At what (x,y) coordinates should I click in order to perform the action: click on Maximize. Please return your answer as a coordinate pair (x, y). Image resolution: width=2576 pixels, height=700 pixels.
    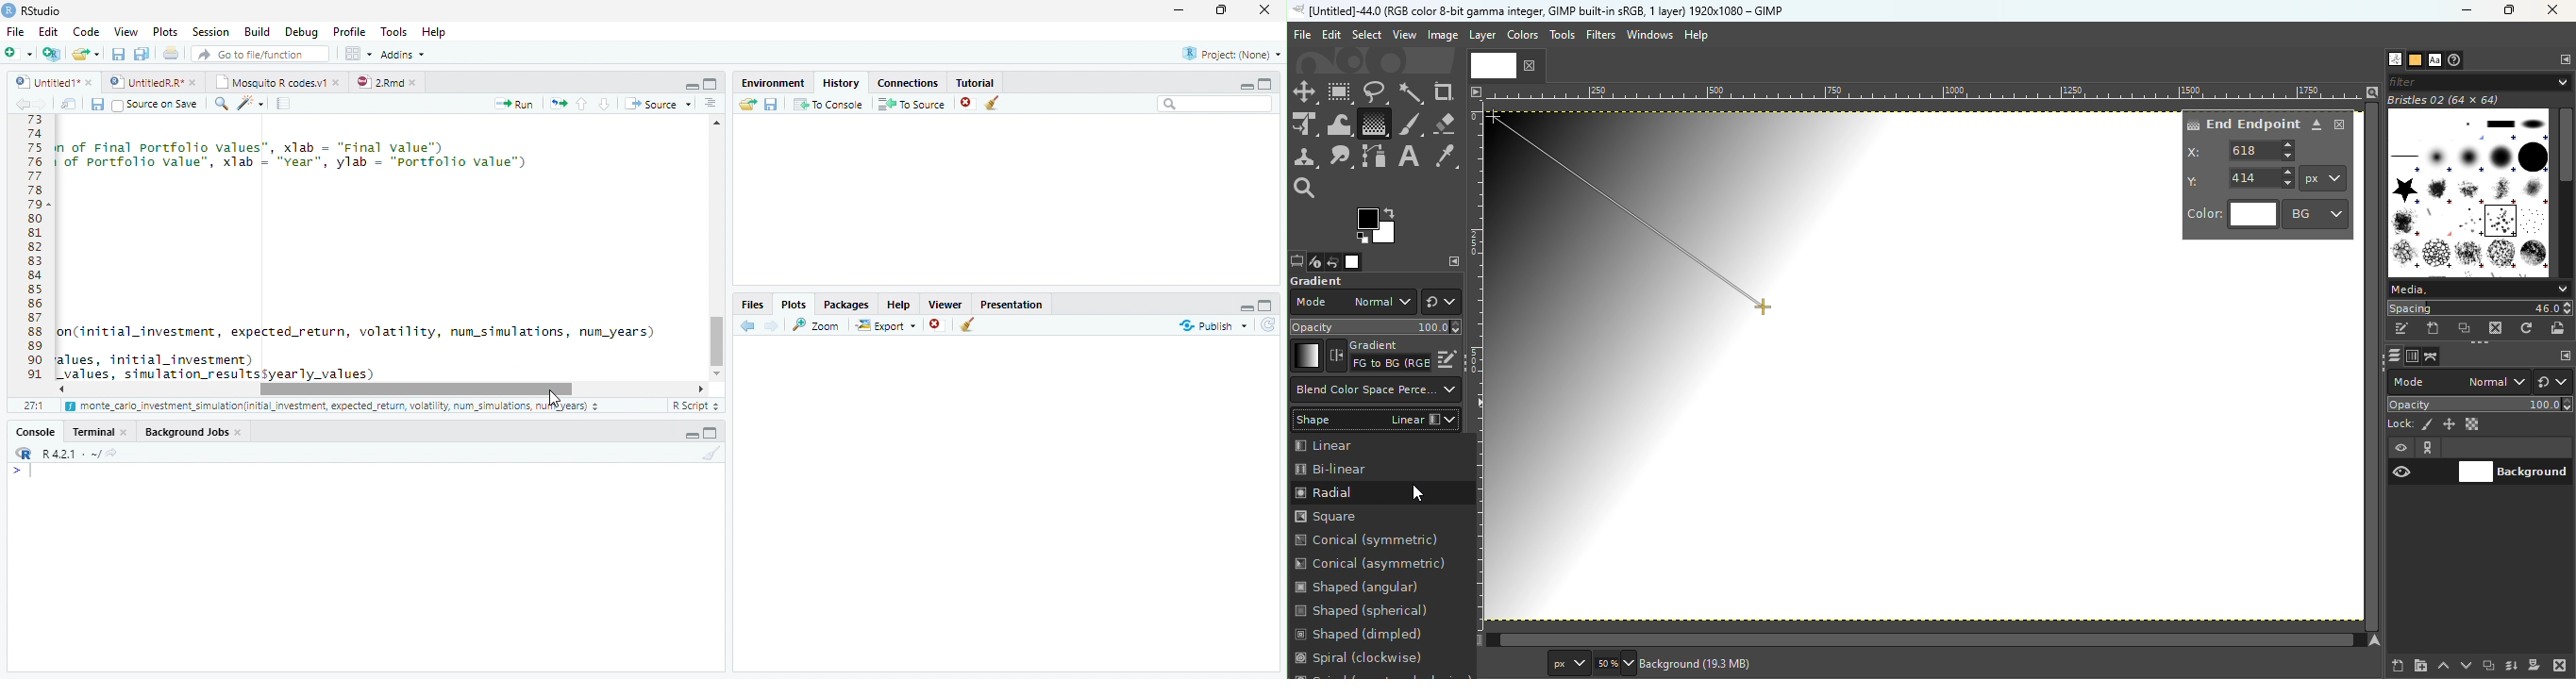
    Looking at the image, I should click on (1226, 11).